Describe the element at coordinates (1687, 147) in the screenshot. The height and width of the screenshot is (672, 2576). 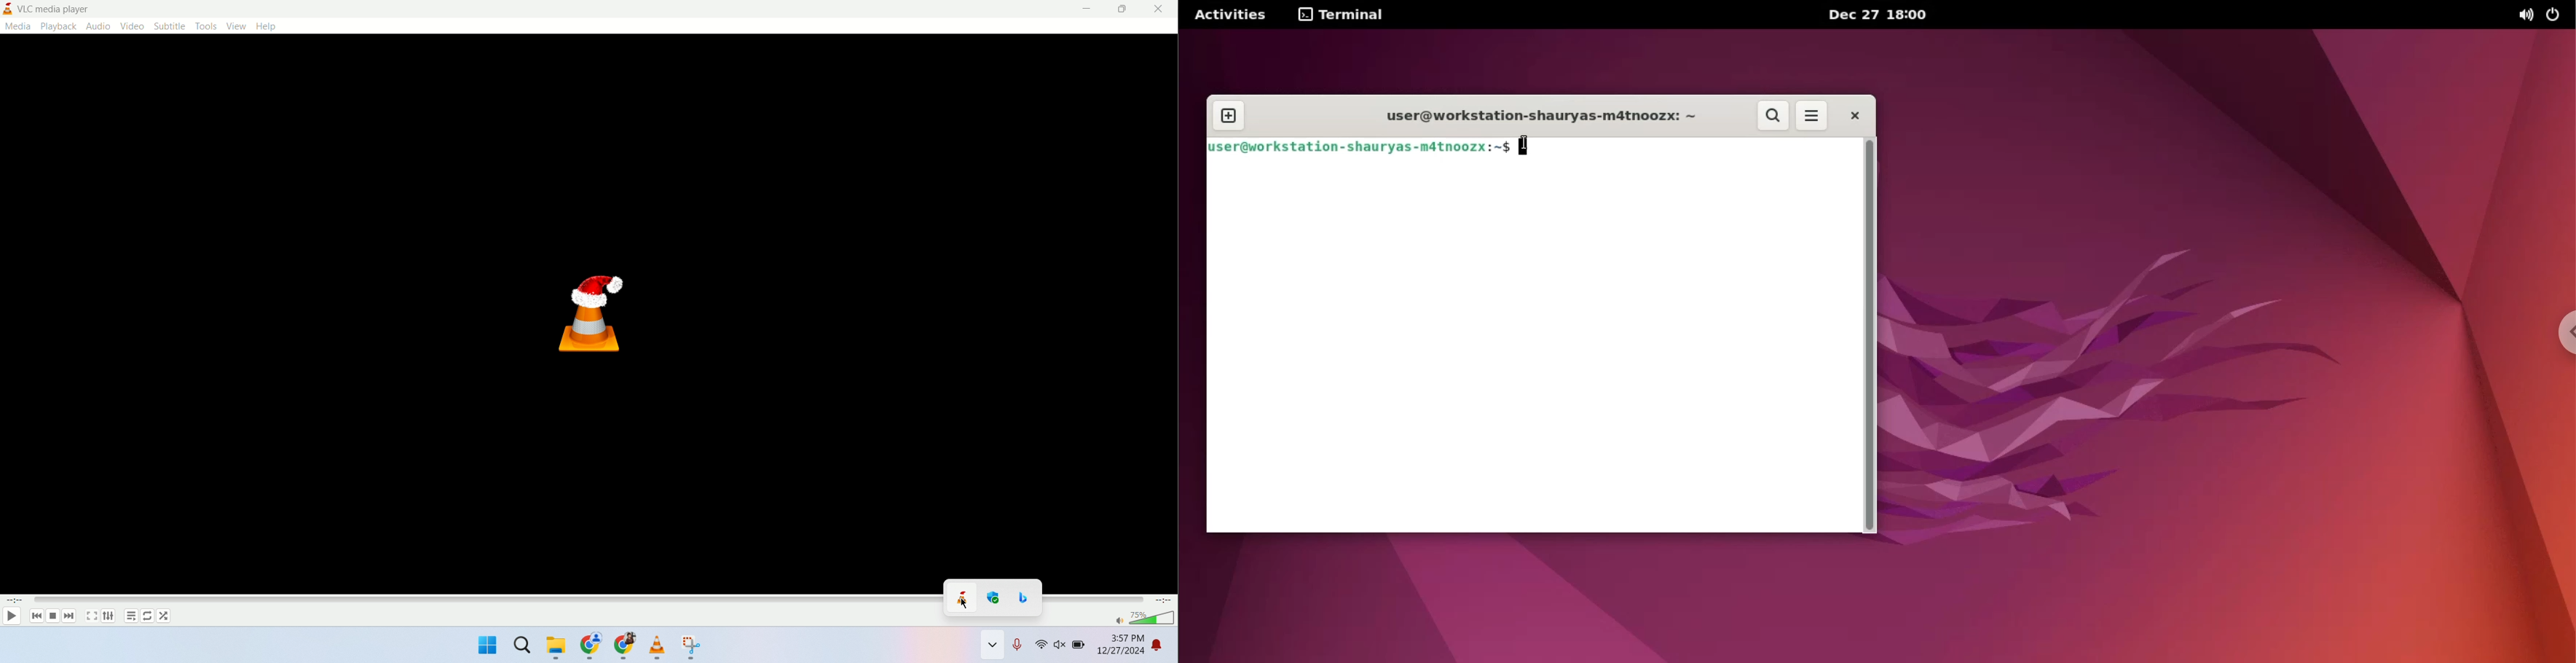
I see `command input` at that location.